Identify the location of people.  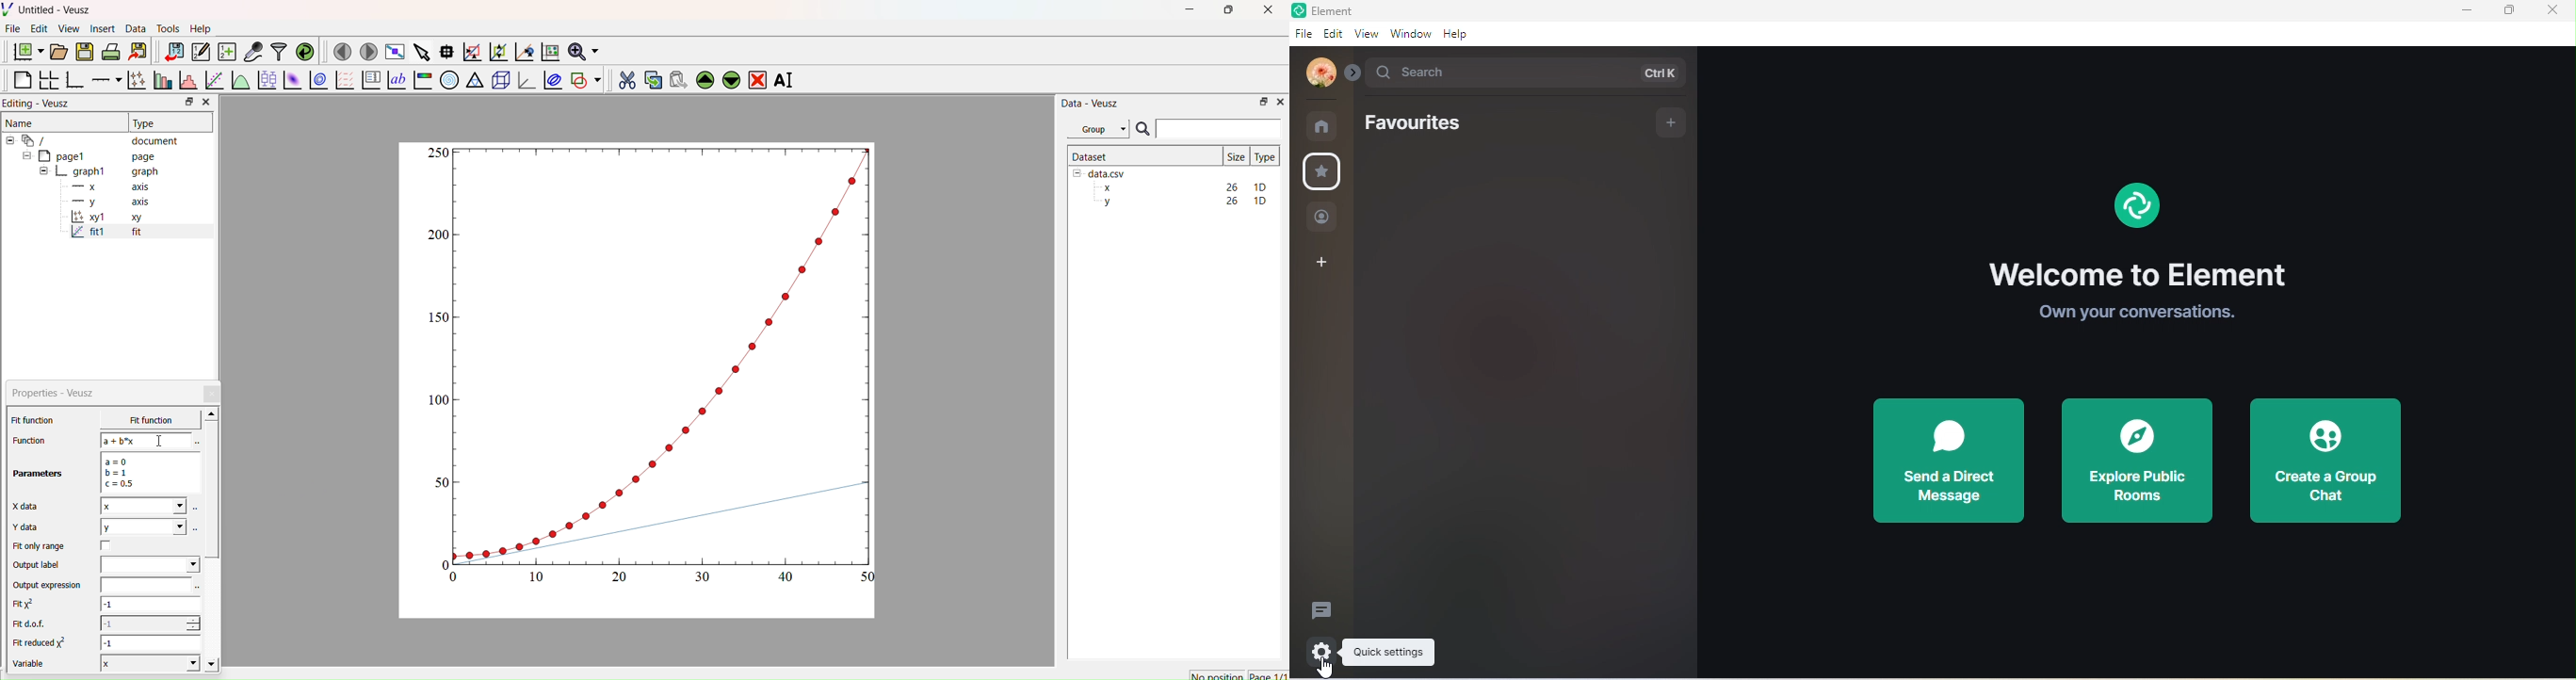
(1324, 217).